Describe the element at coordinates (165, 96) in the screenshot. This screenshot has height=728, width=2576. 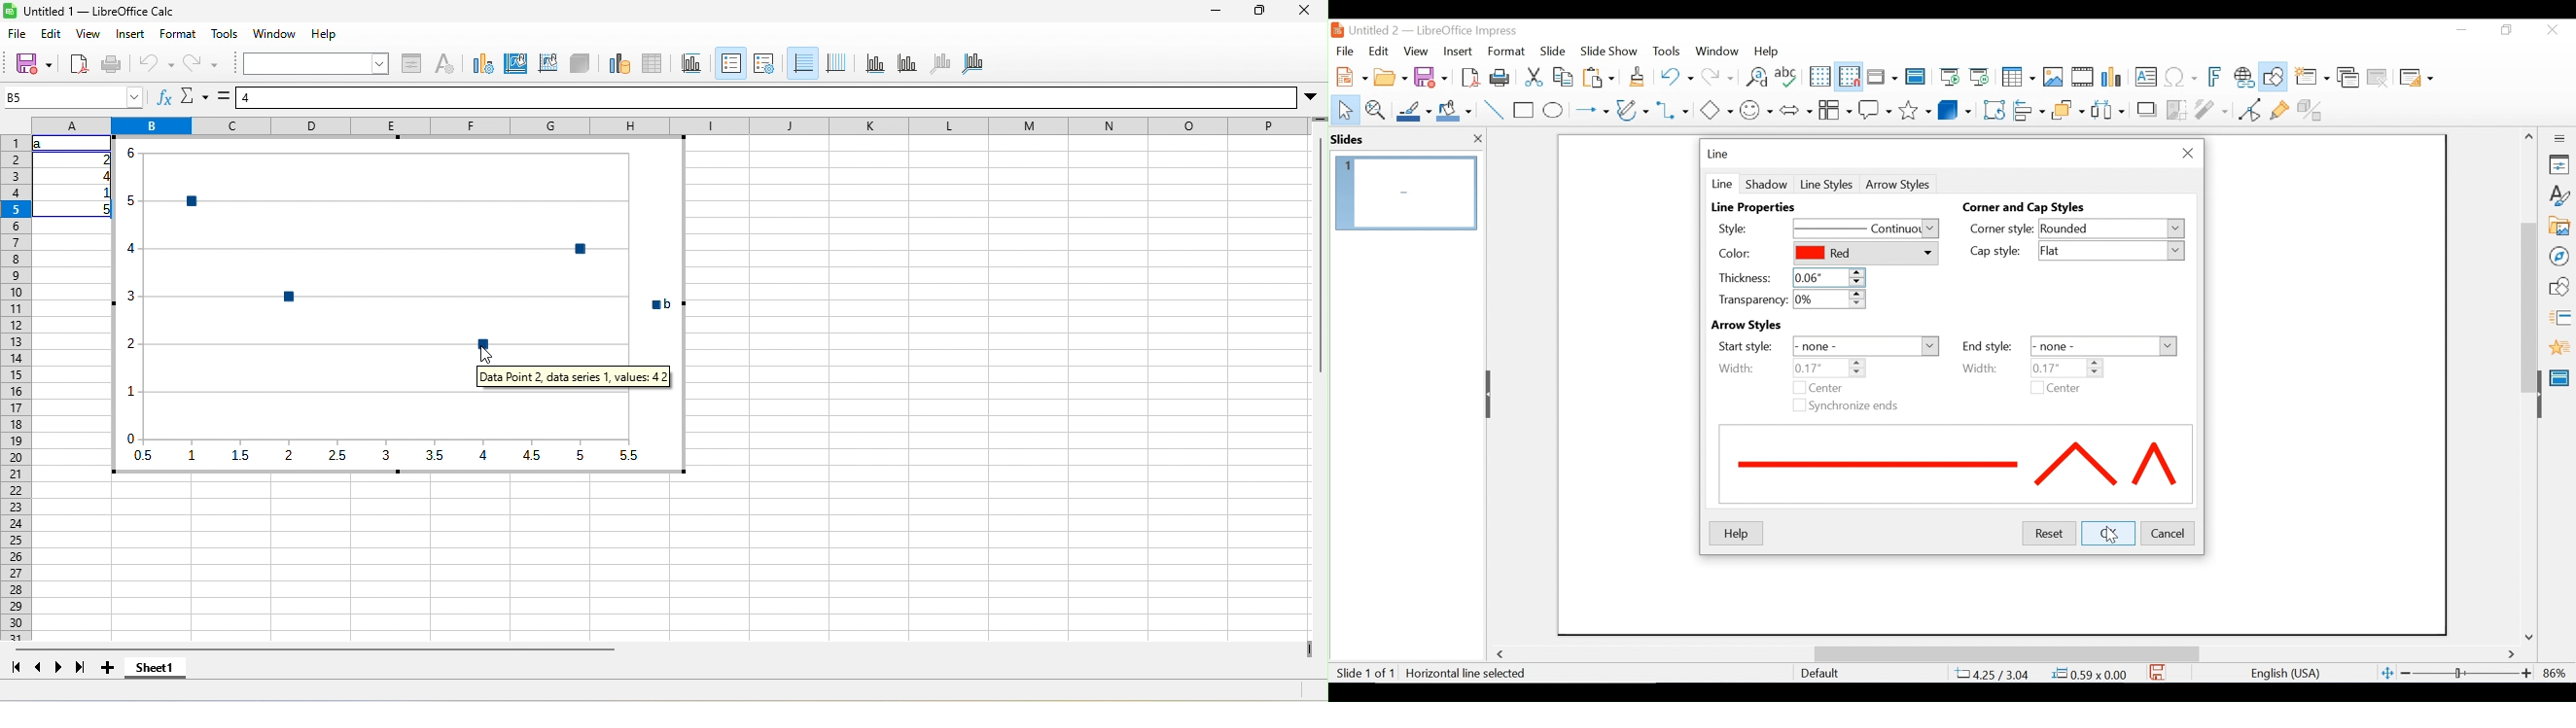
I see `function wizard` at that location.